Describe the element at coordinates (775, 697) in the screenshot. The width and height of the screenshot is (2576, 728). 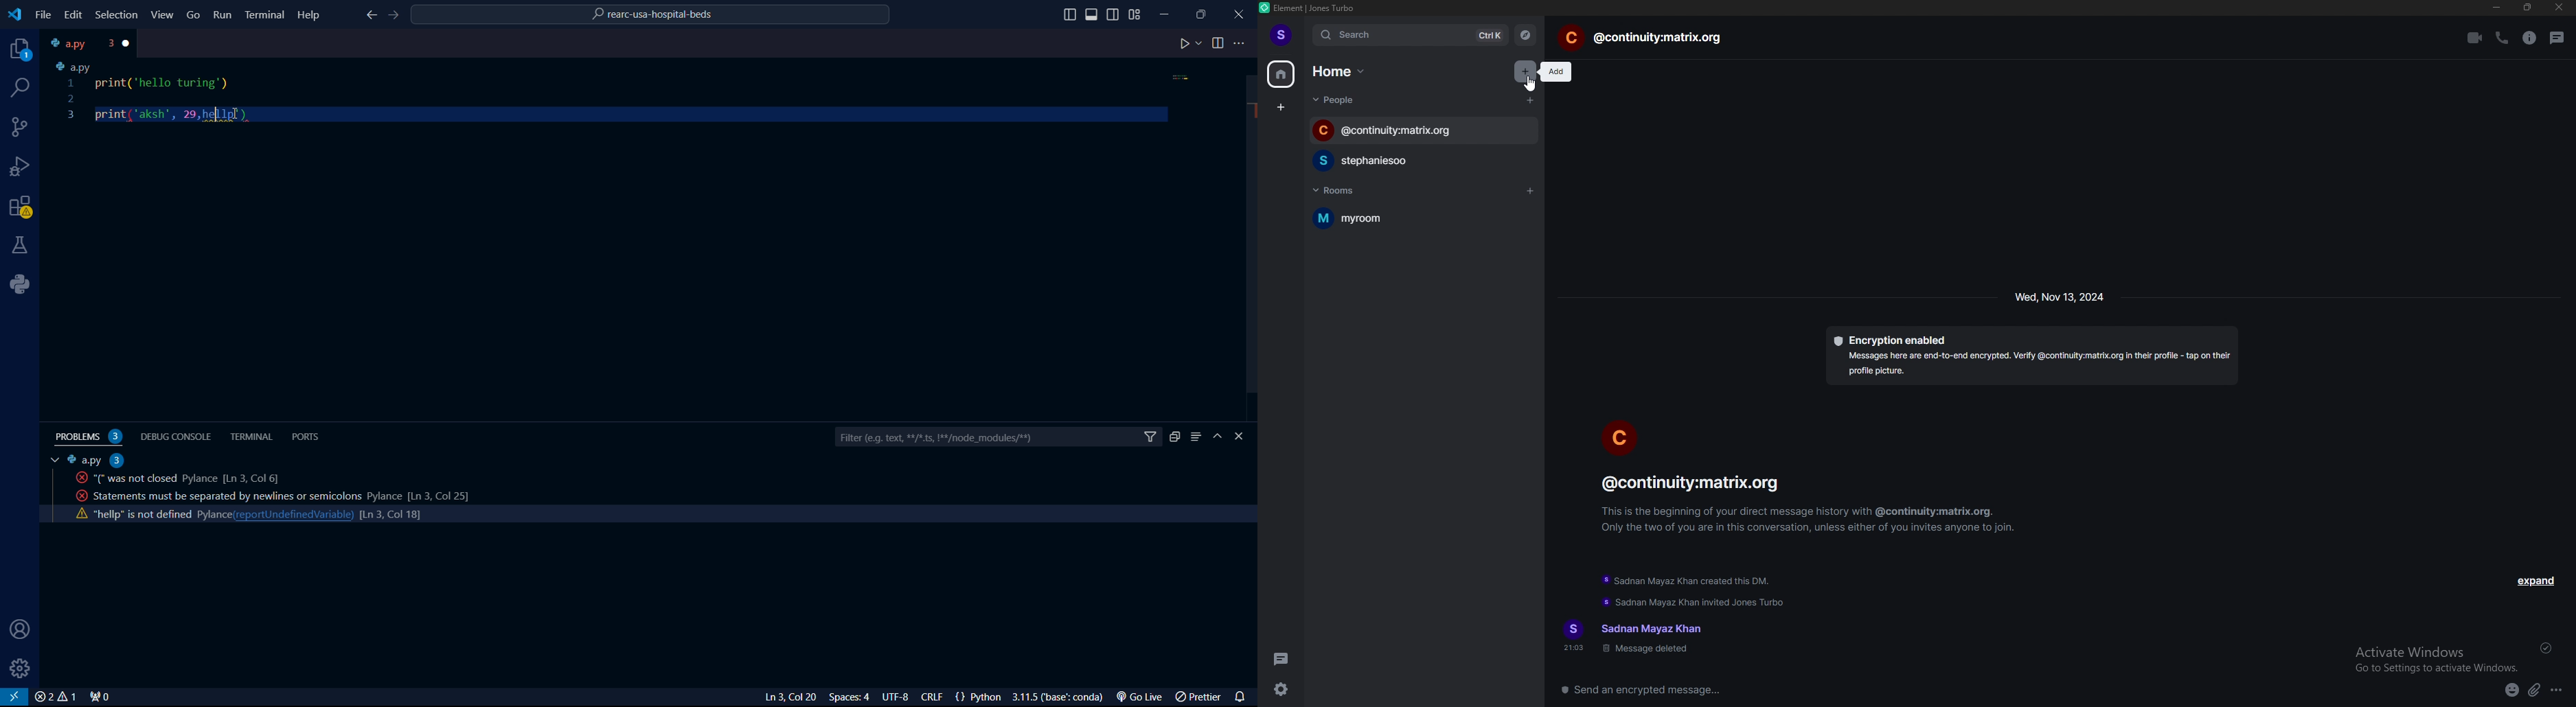
I see `Ln 3 Col 23` at that location.